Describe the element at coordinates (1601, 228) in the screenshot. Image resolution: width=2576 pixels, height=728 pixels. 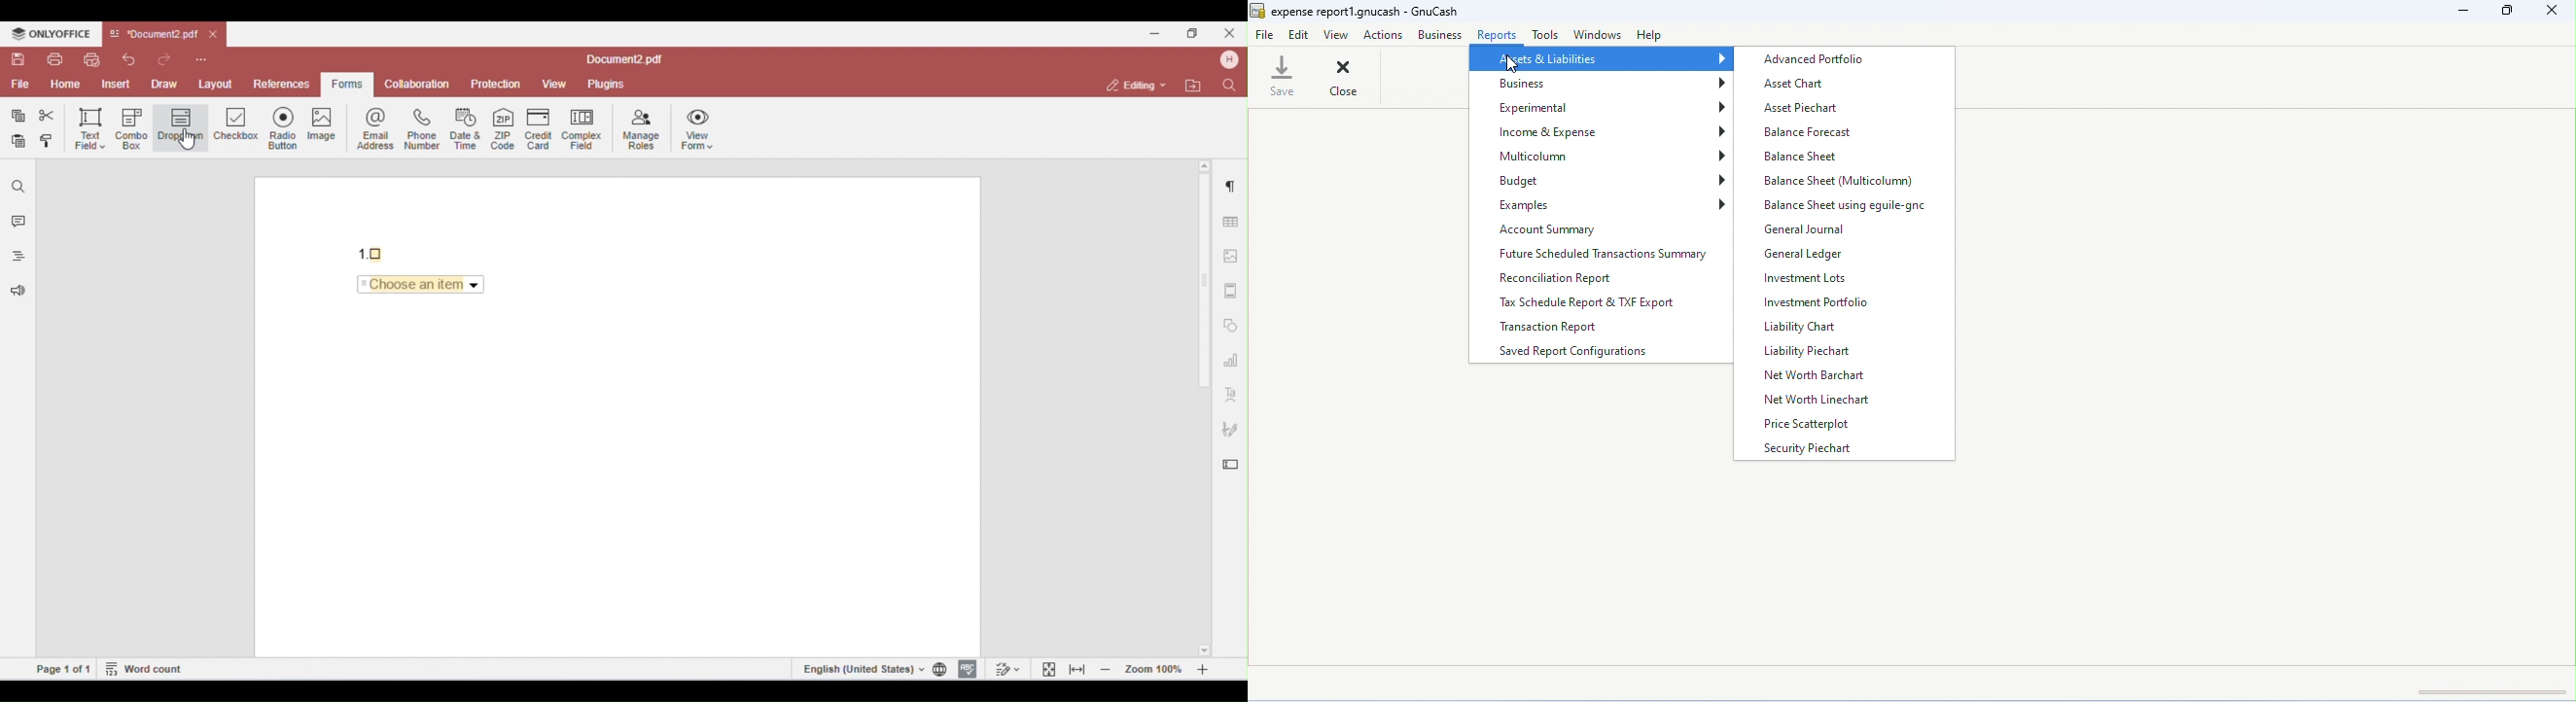
I see `account summary` at that location.